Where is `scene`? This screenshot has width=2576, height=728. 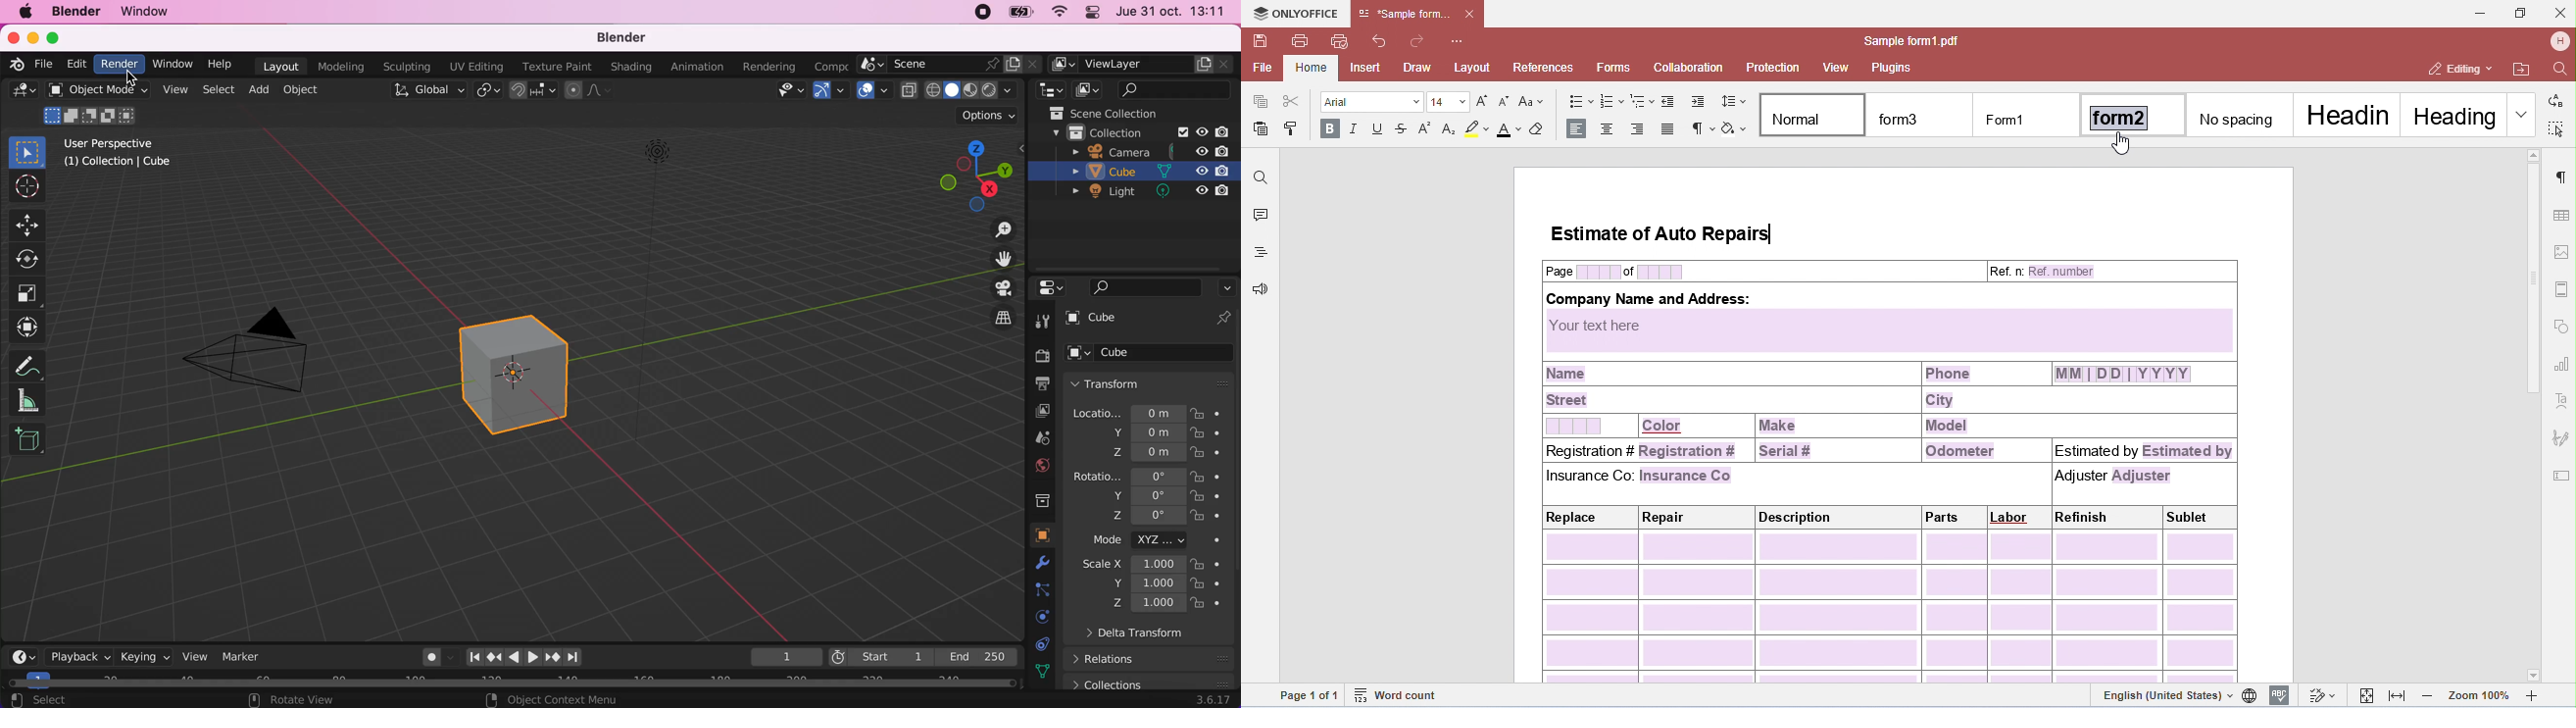 scene is located at coordinates (1042, 438).